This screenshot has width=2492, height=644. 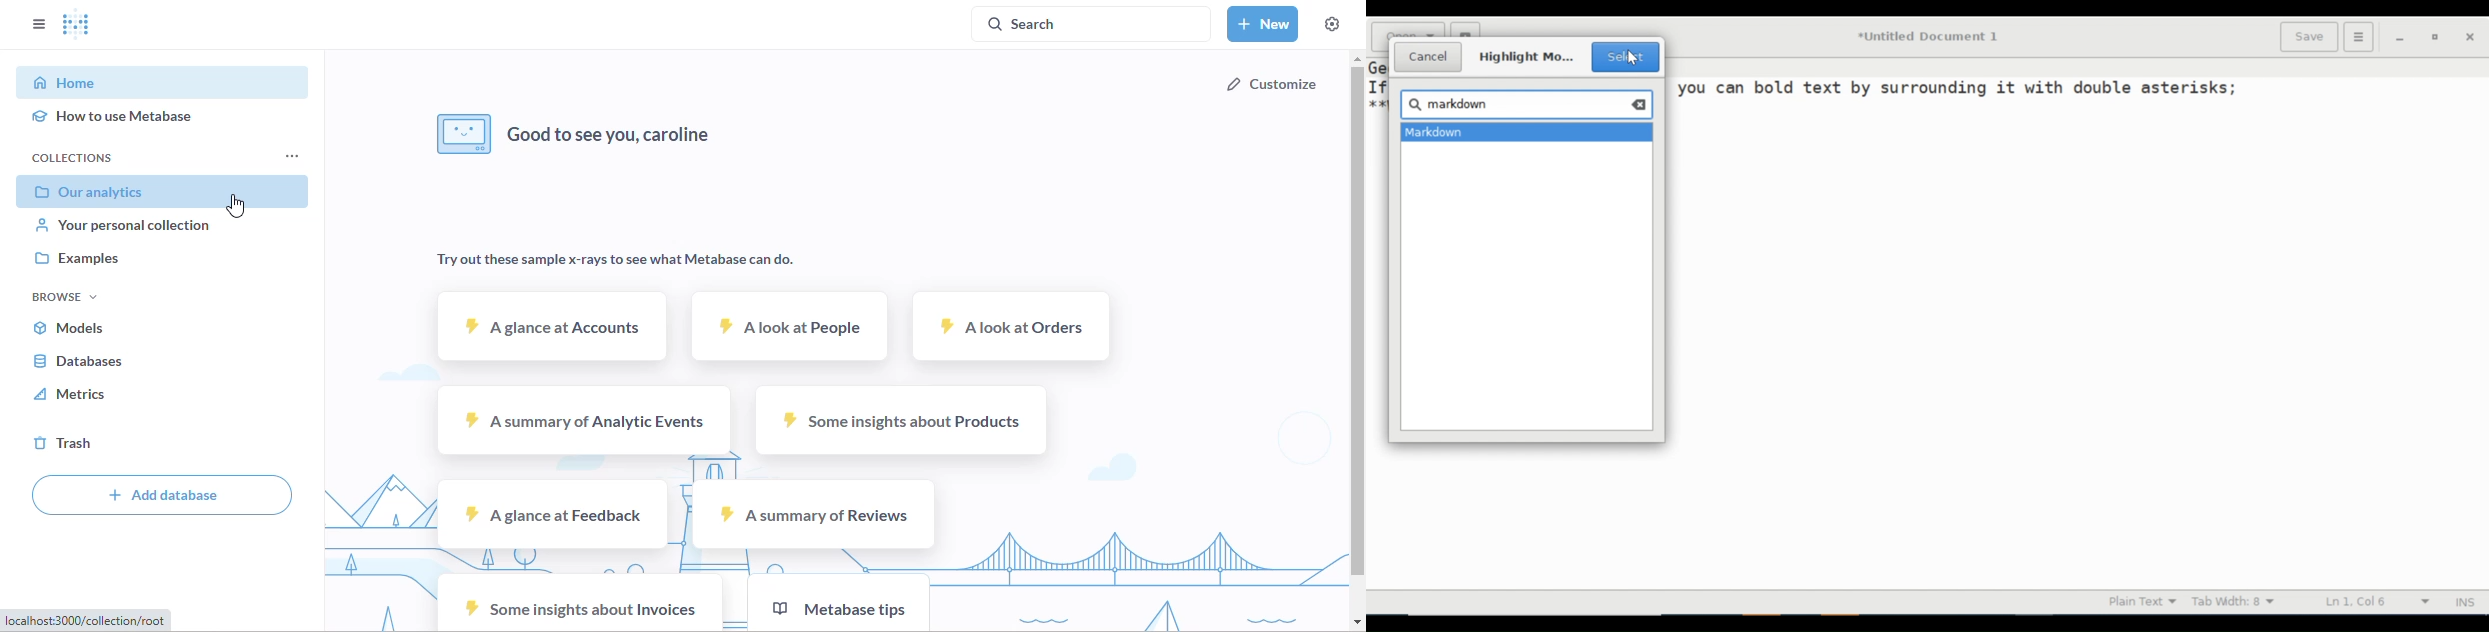 I want to click on a summary of analytic events, so click(x=587, y=421).